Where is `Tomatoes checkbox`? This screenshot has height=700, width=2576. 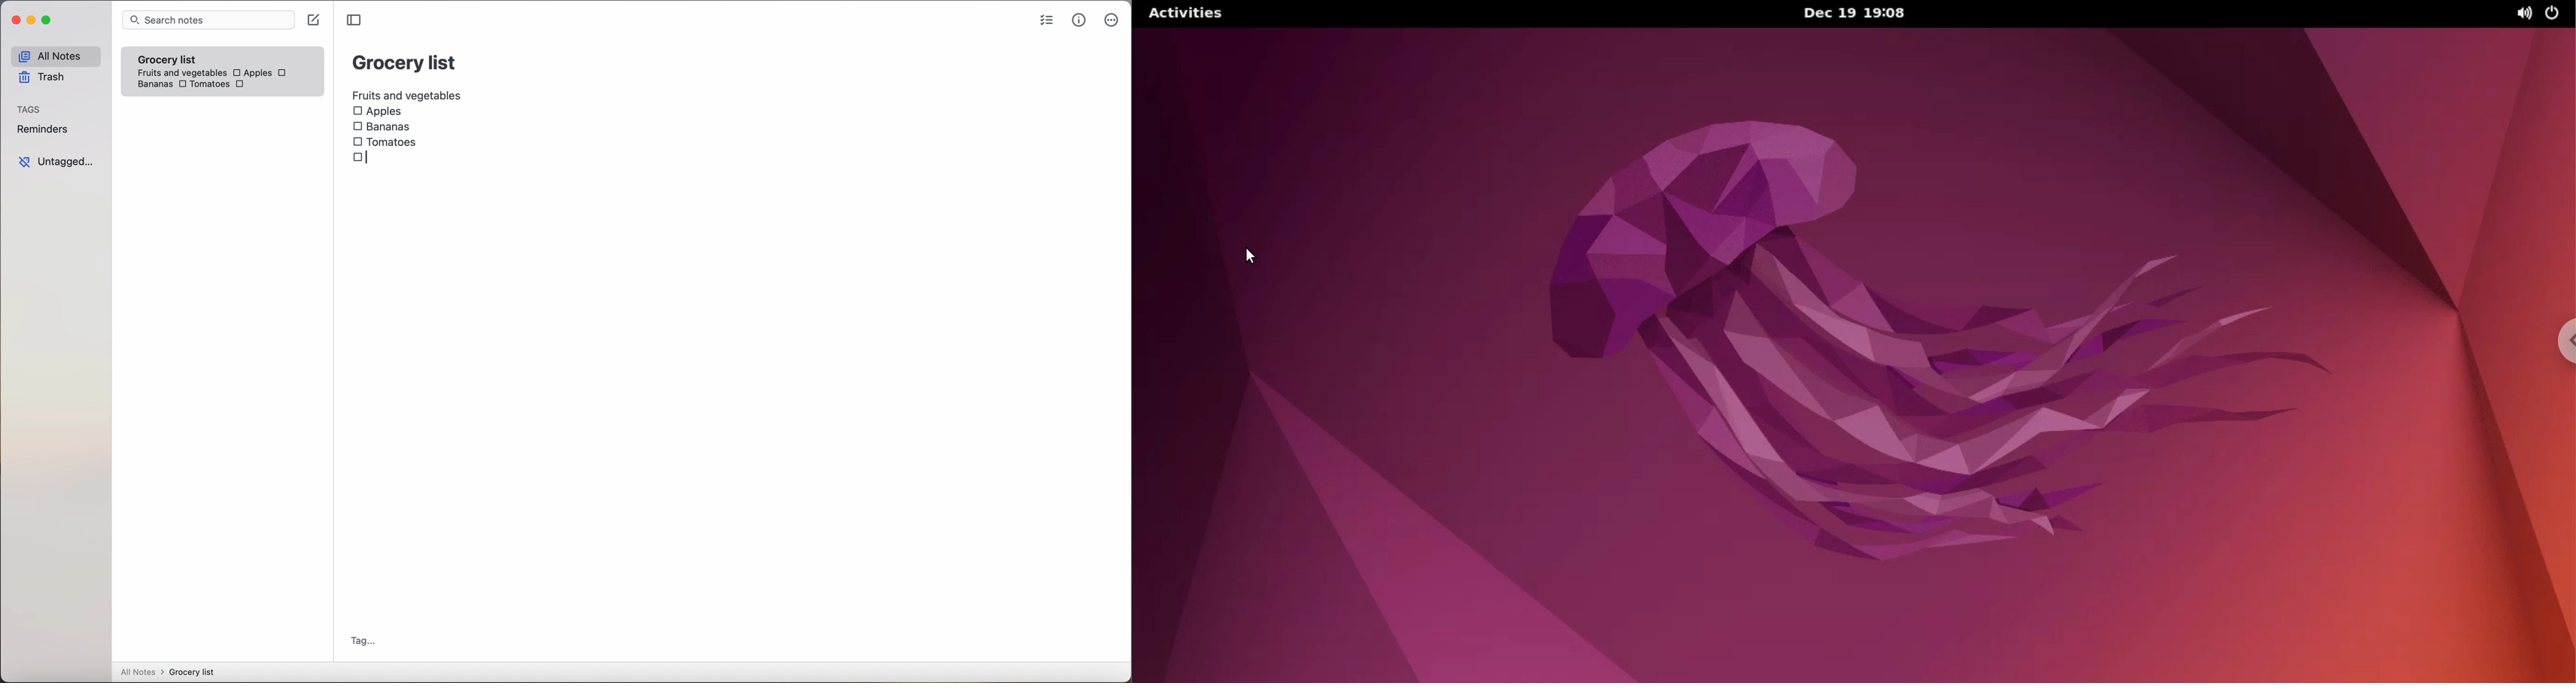 Tomatoes checkbox is located at coordinates (384, 142).